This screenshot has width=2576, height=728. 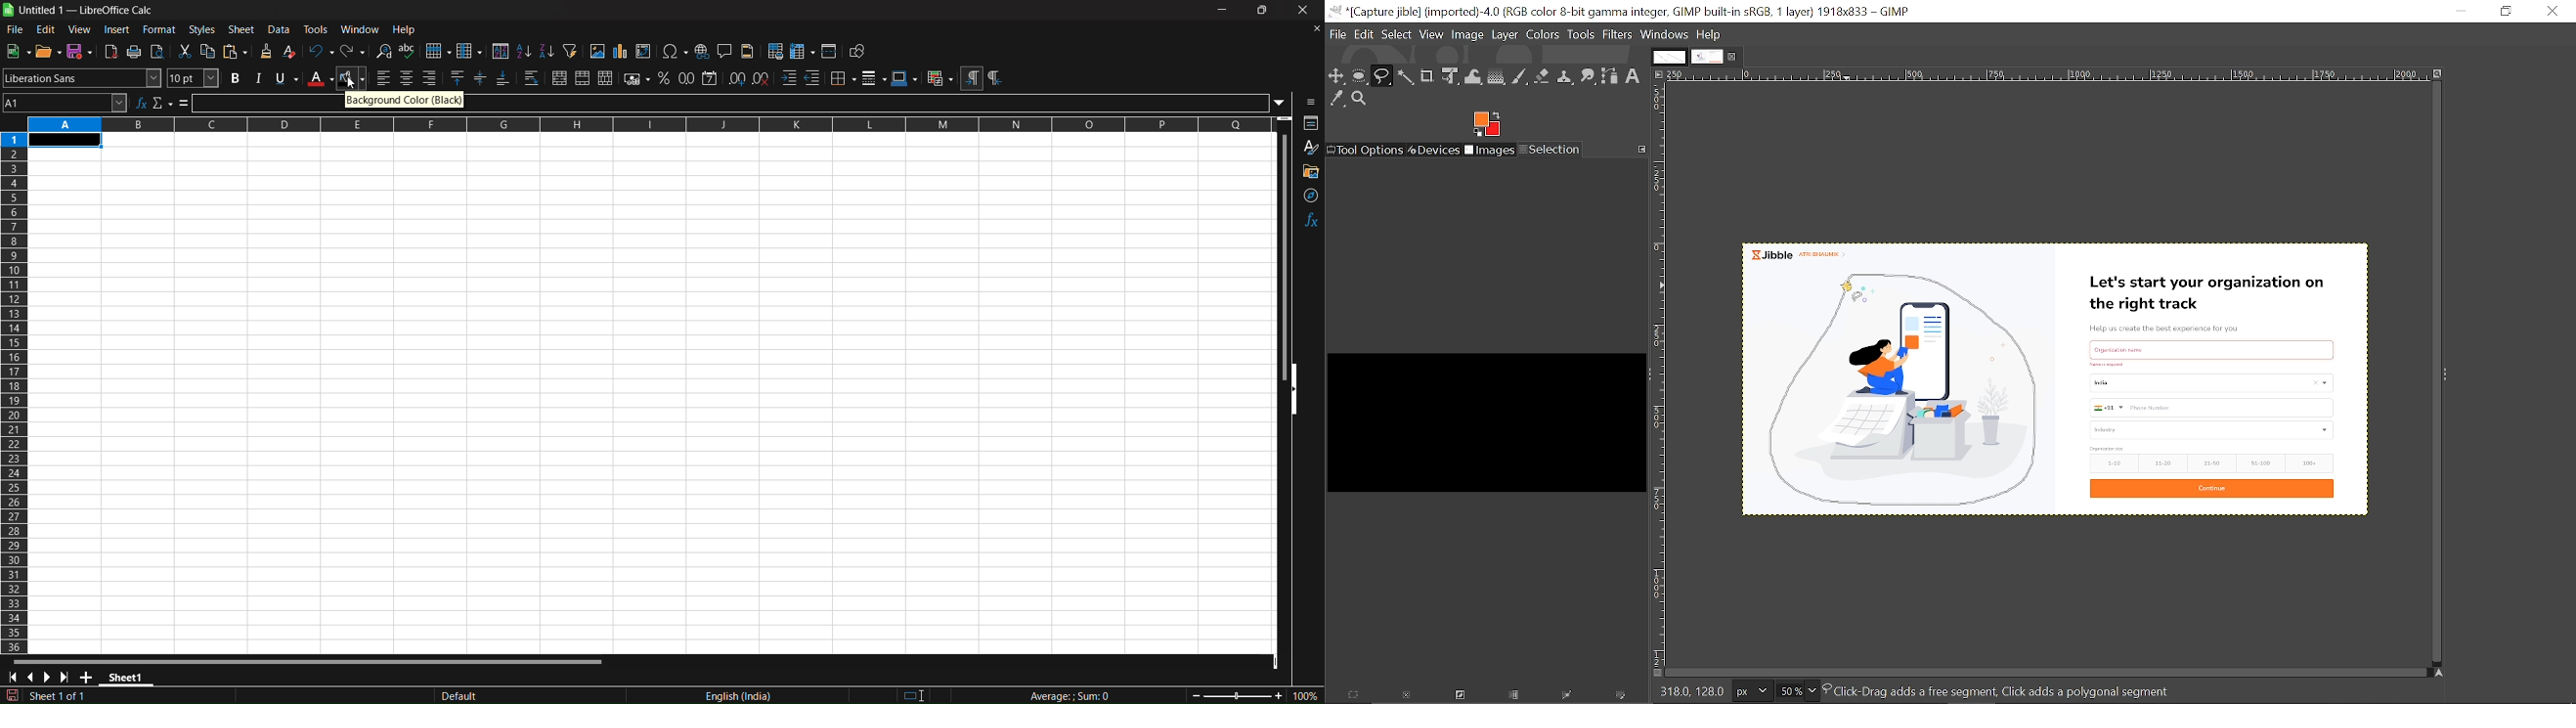 I want to click on Select, so click(x=1397, y=33).